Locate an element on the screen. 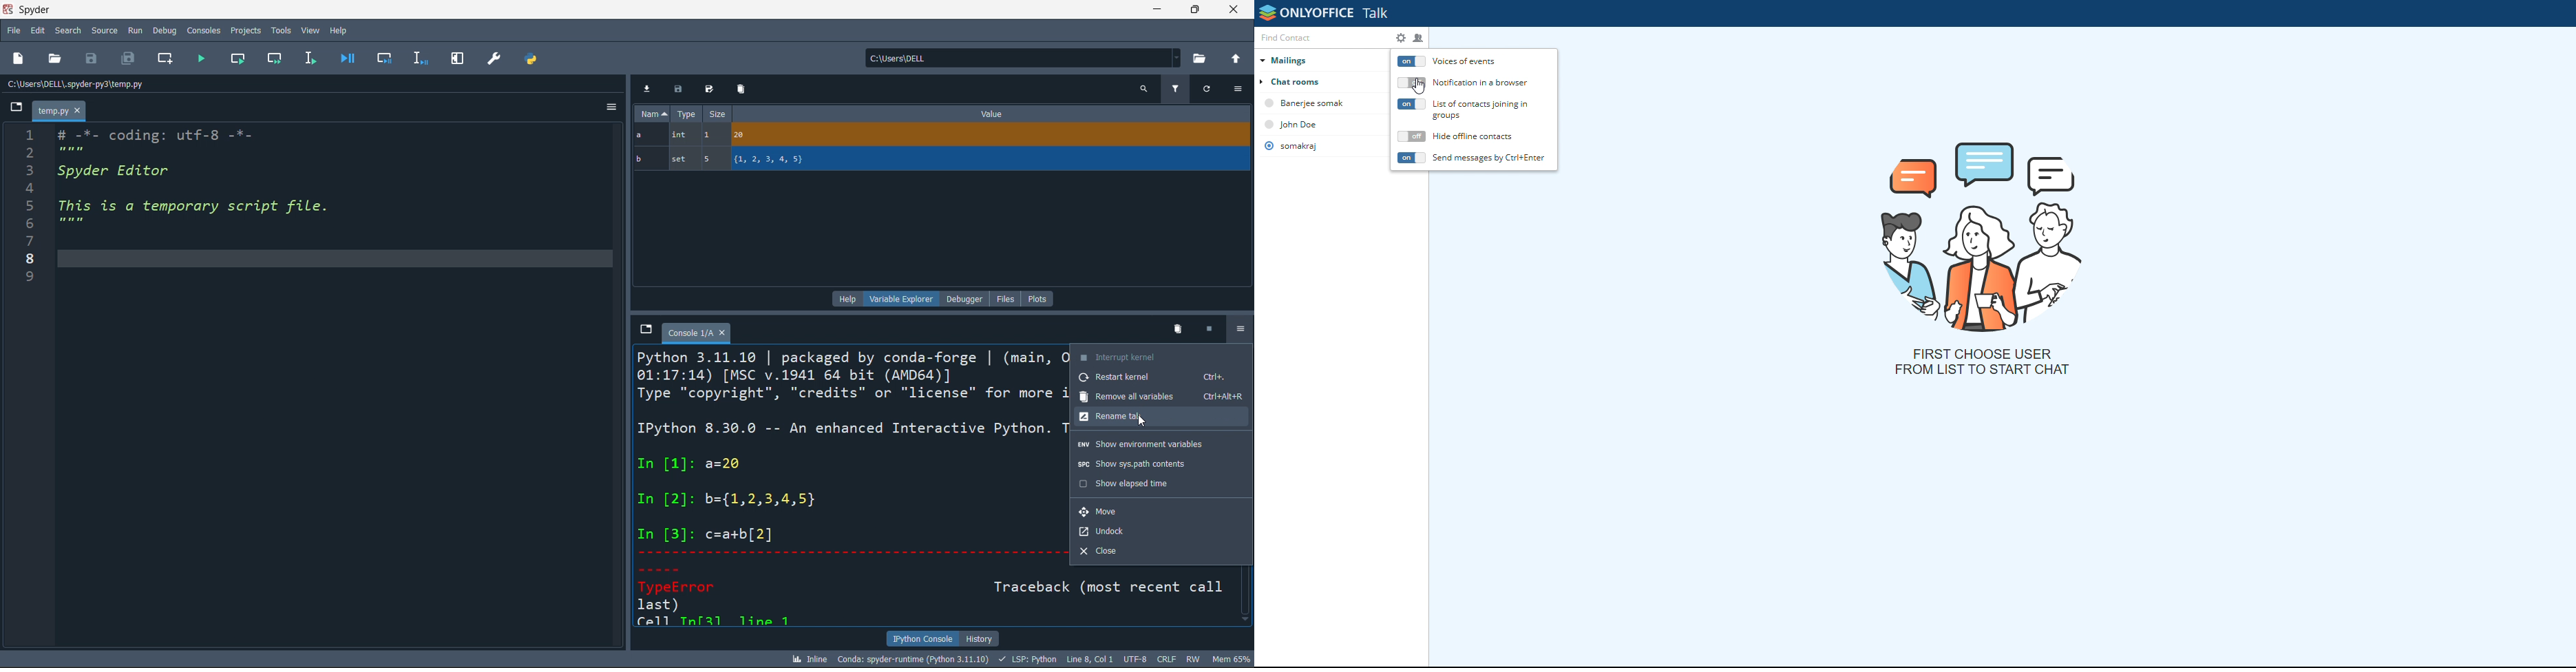  open file is located at coordinates (57, 59).